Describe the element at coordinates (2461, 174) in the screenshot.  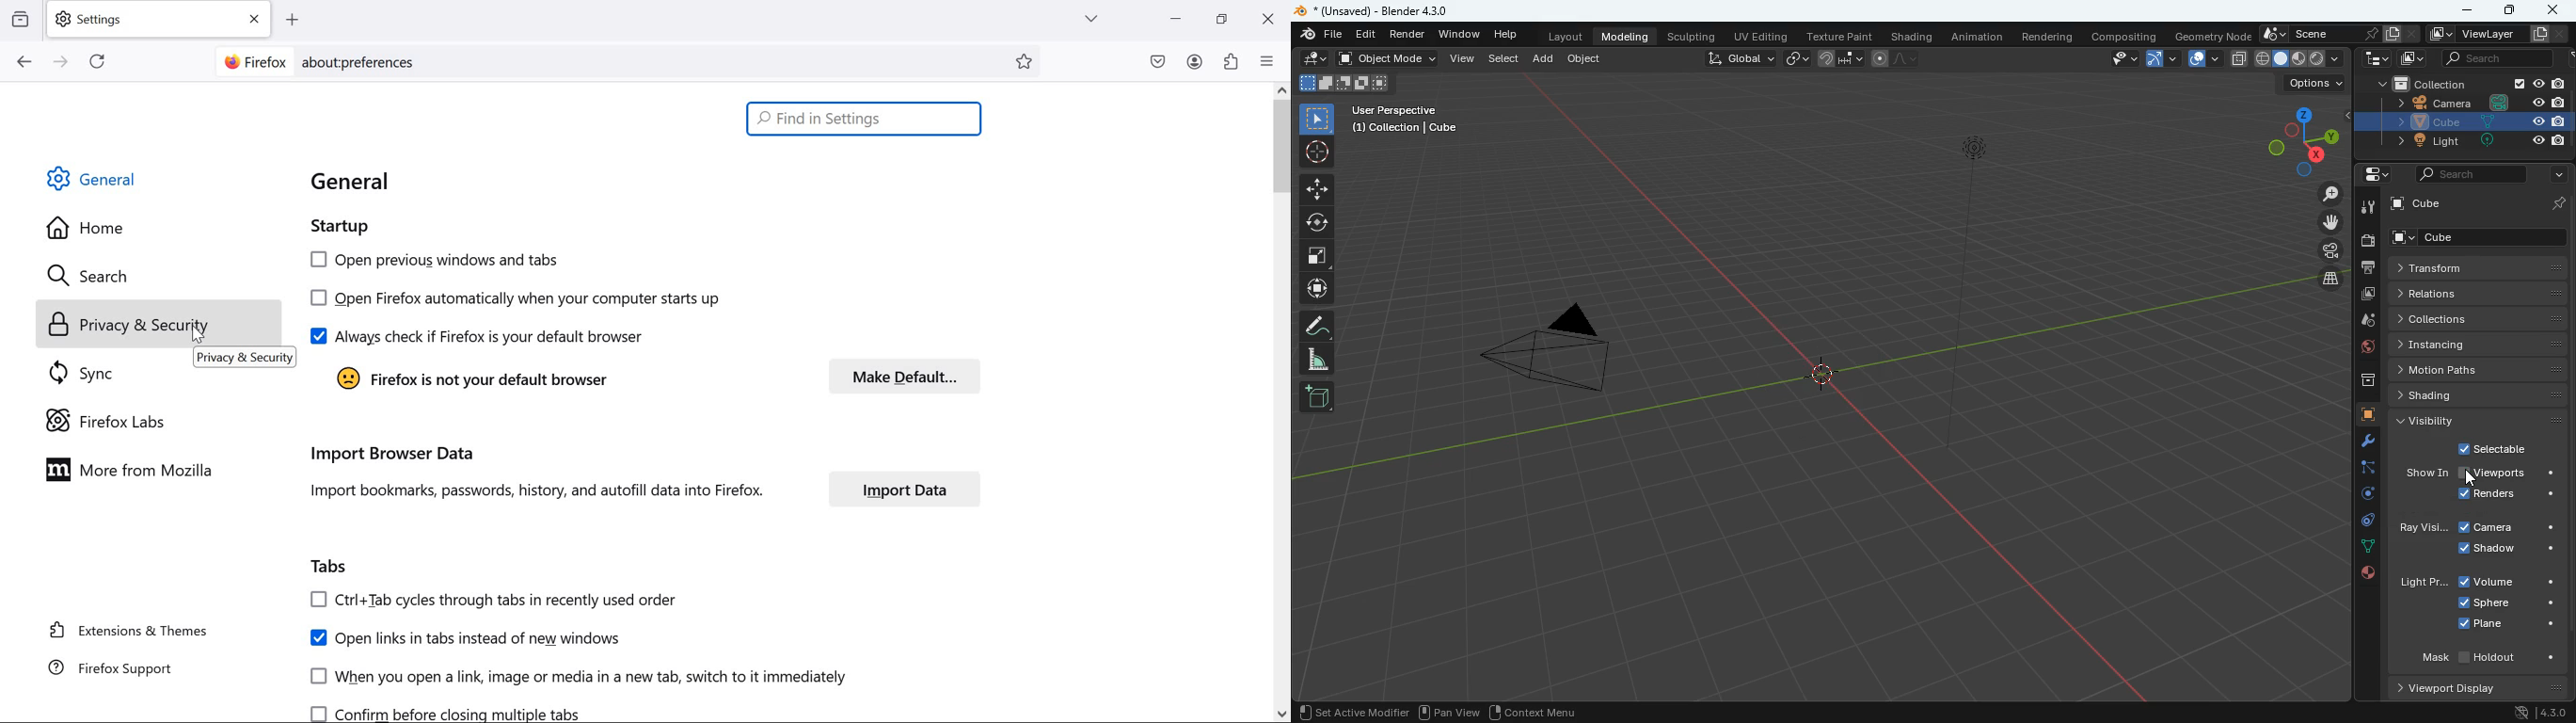
I see `search` at that location.